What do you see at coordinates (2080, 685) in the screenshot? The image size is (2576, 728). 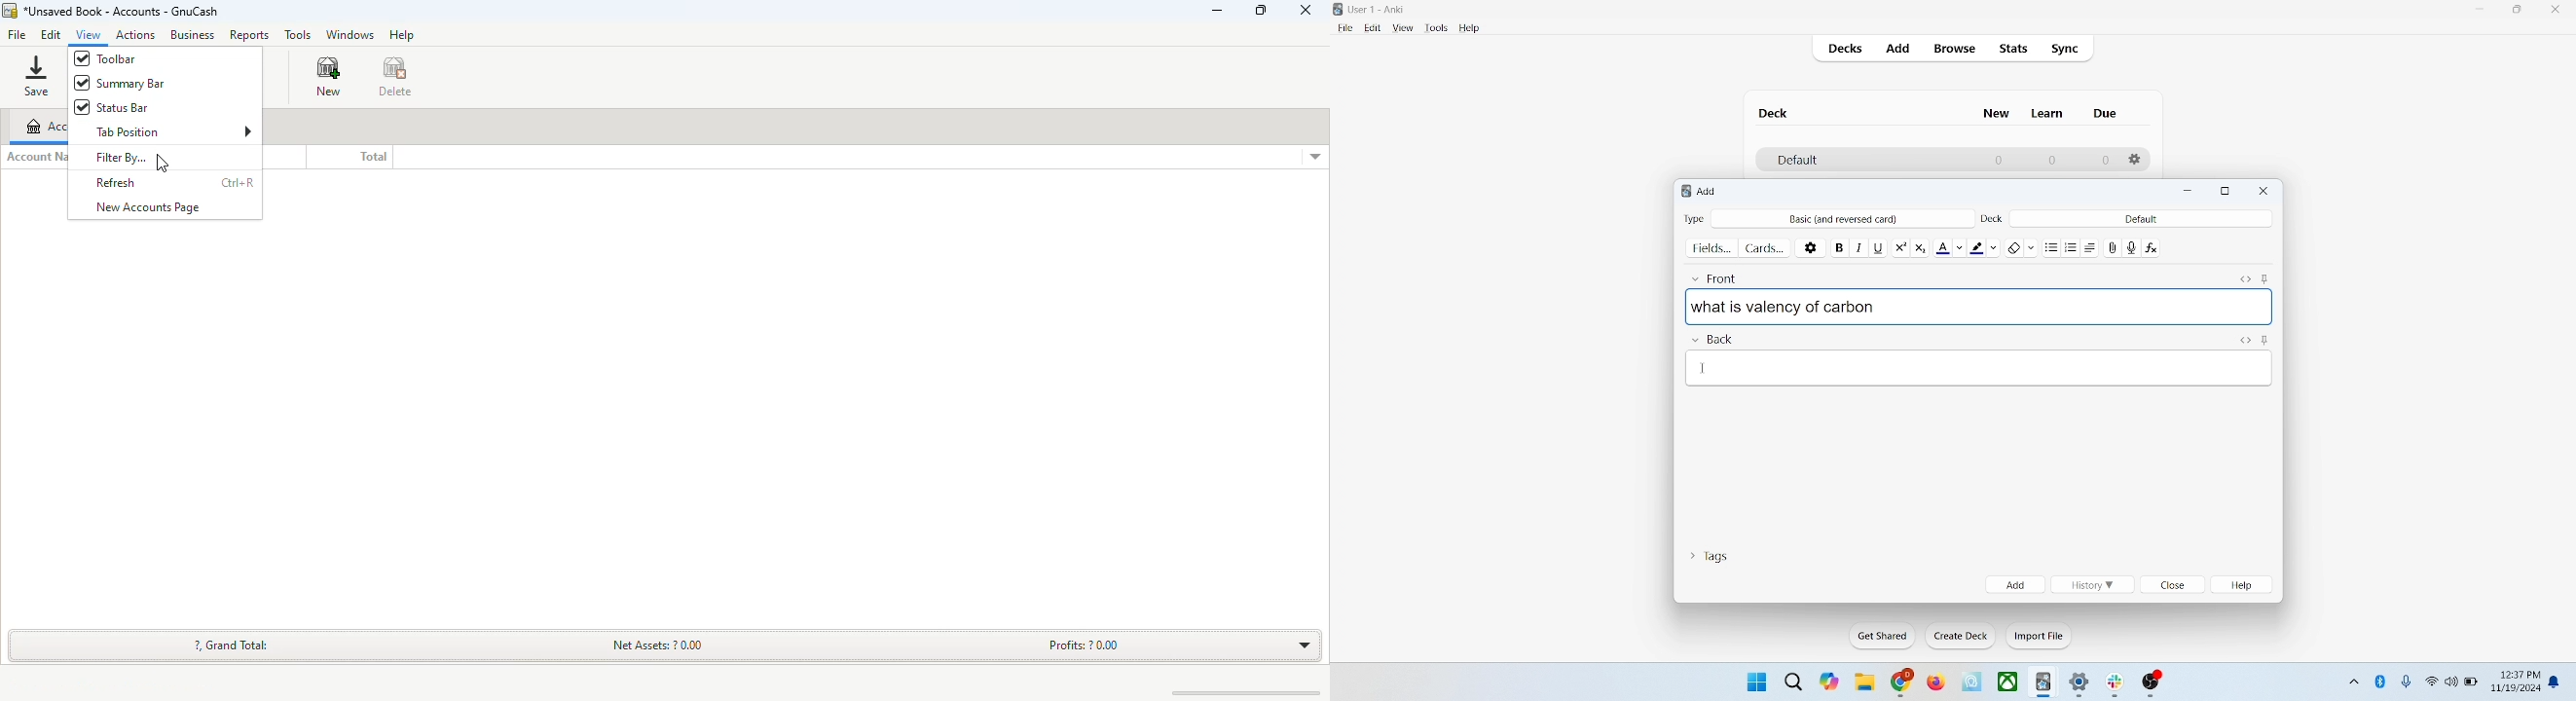 I see `settings` at bounding box center [2080, 685].